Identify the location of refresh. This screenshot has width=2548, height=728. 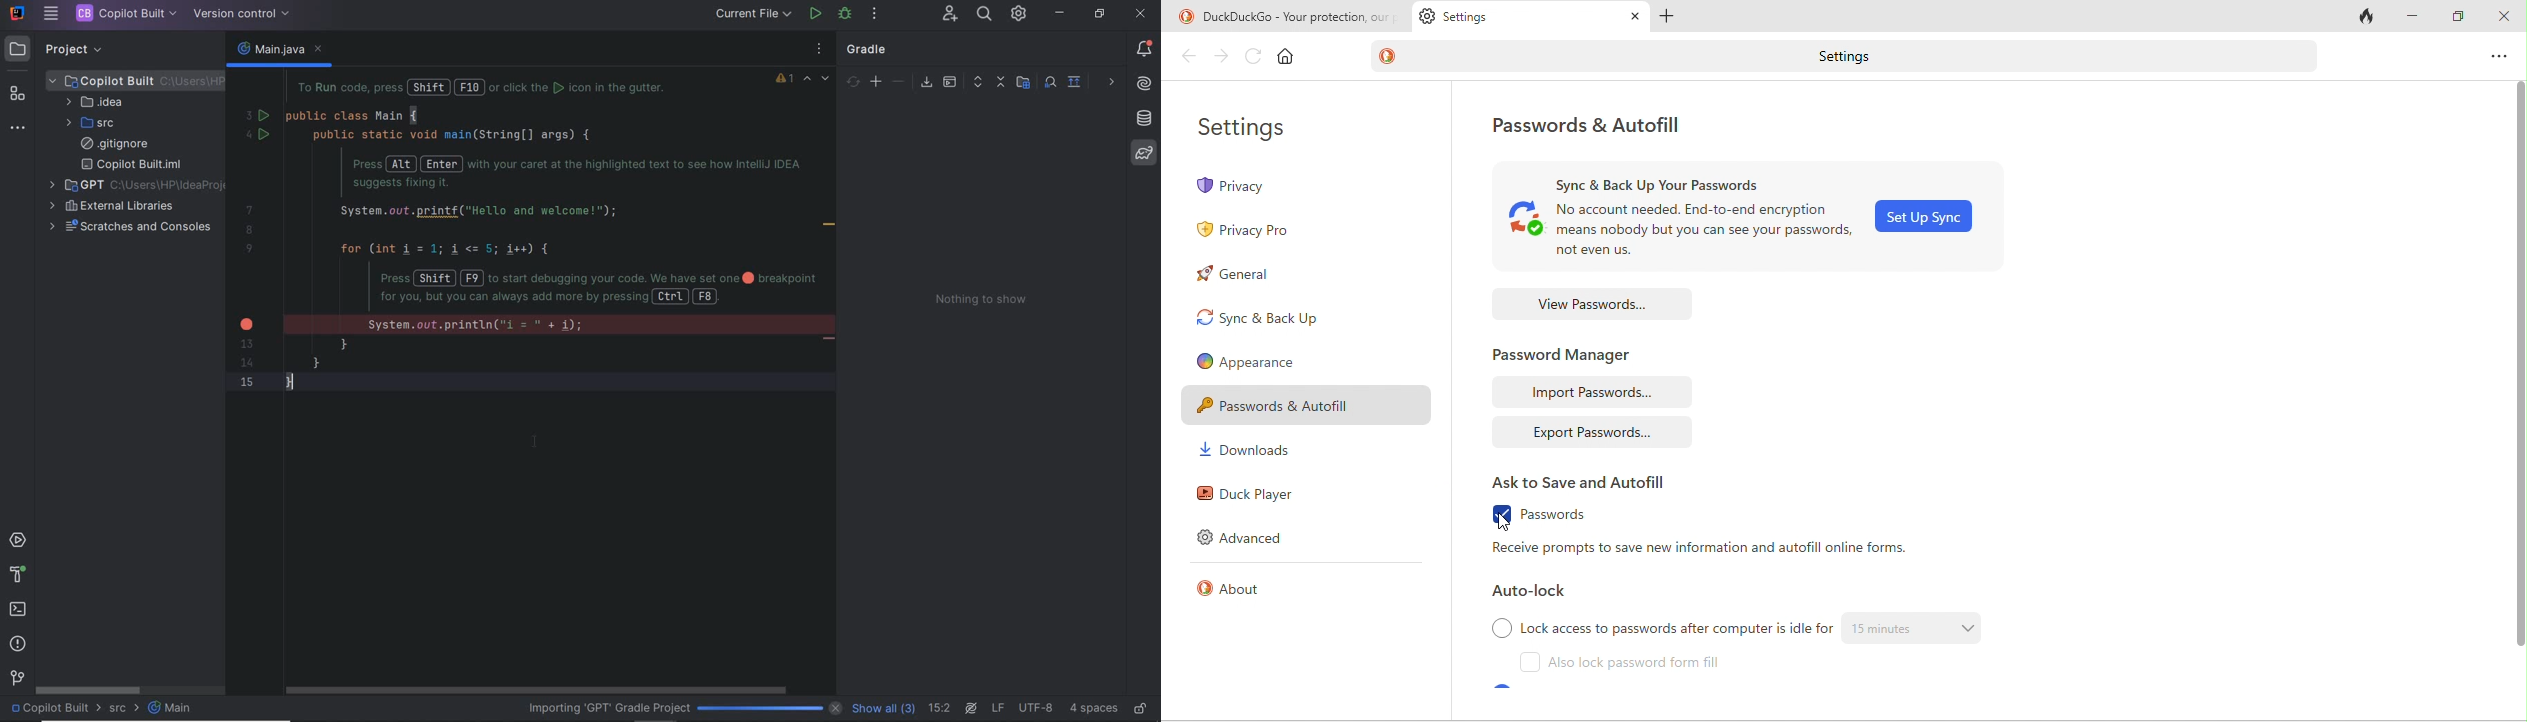
(1254, 56).